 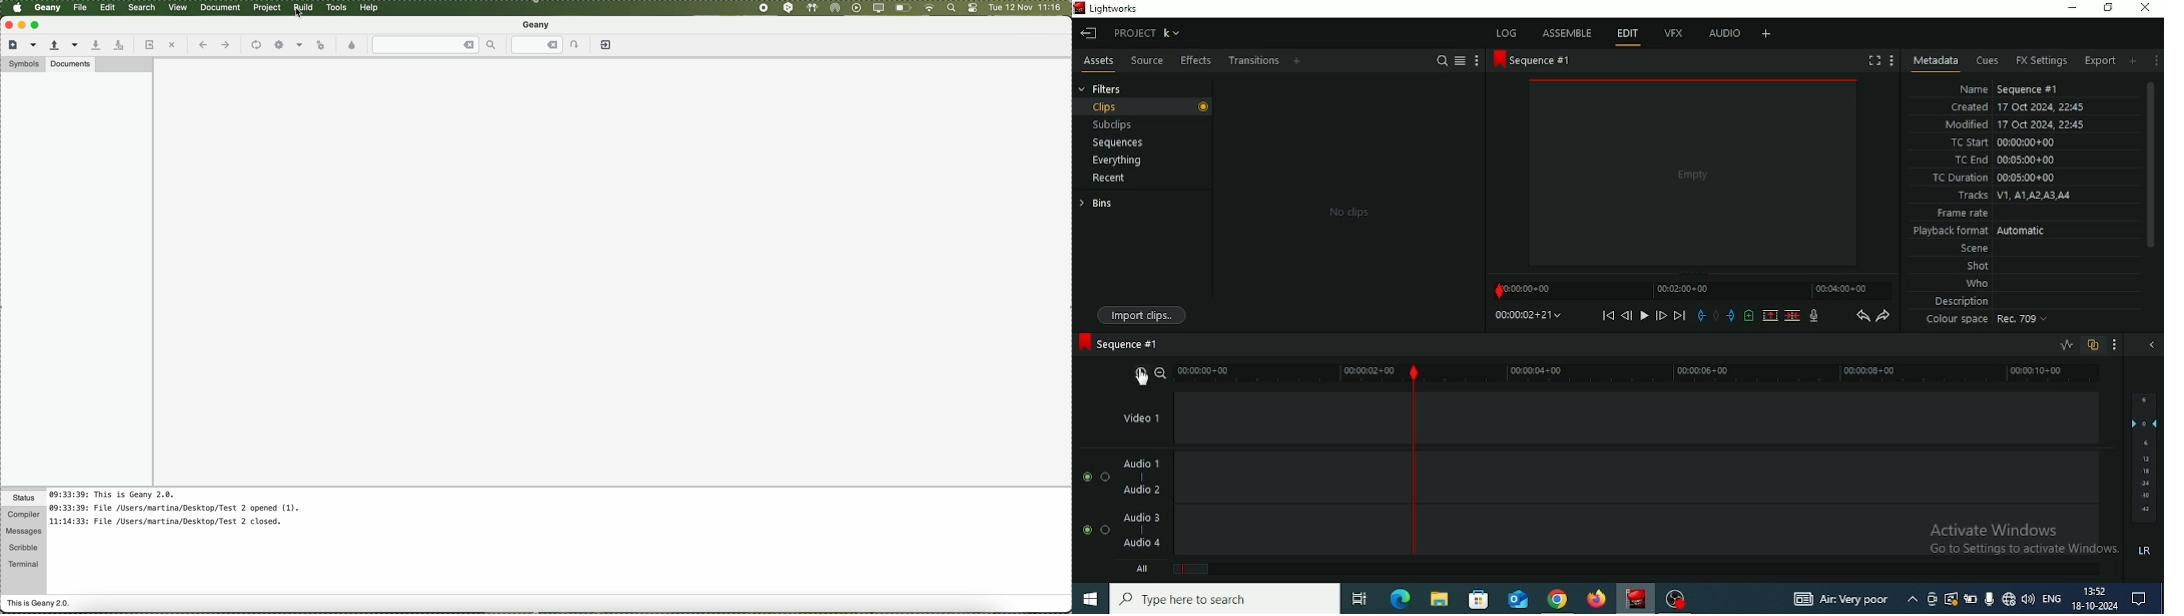 I want to click on click on build, so click(x=304, y=10).